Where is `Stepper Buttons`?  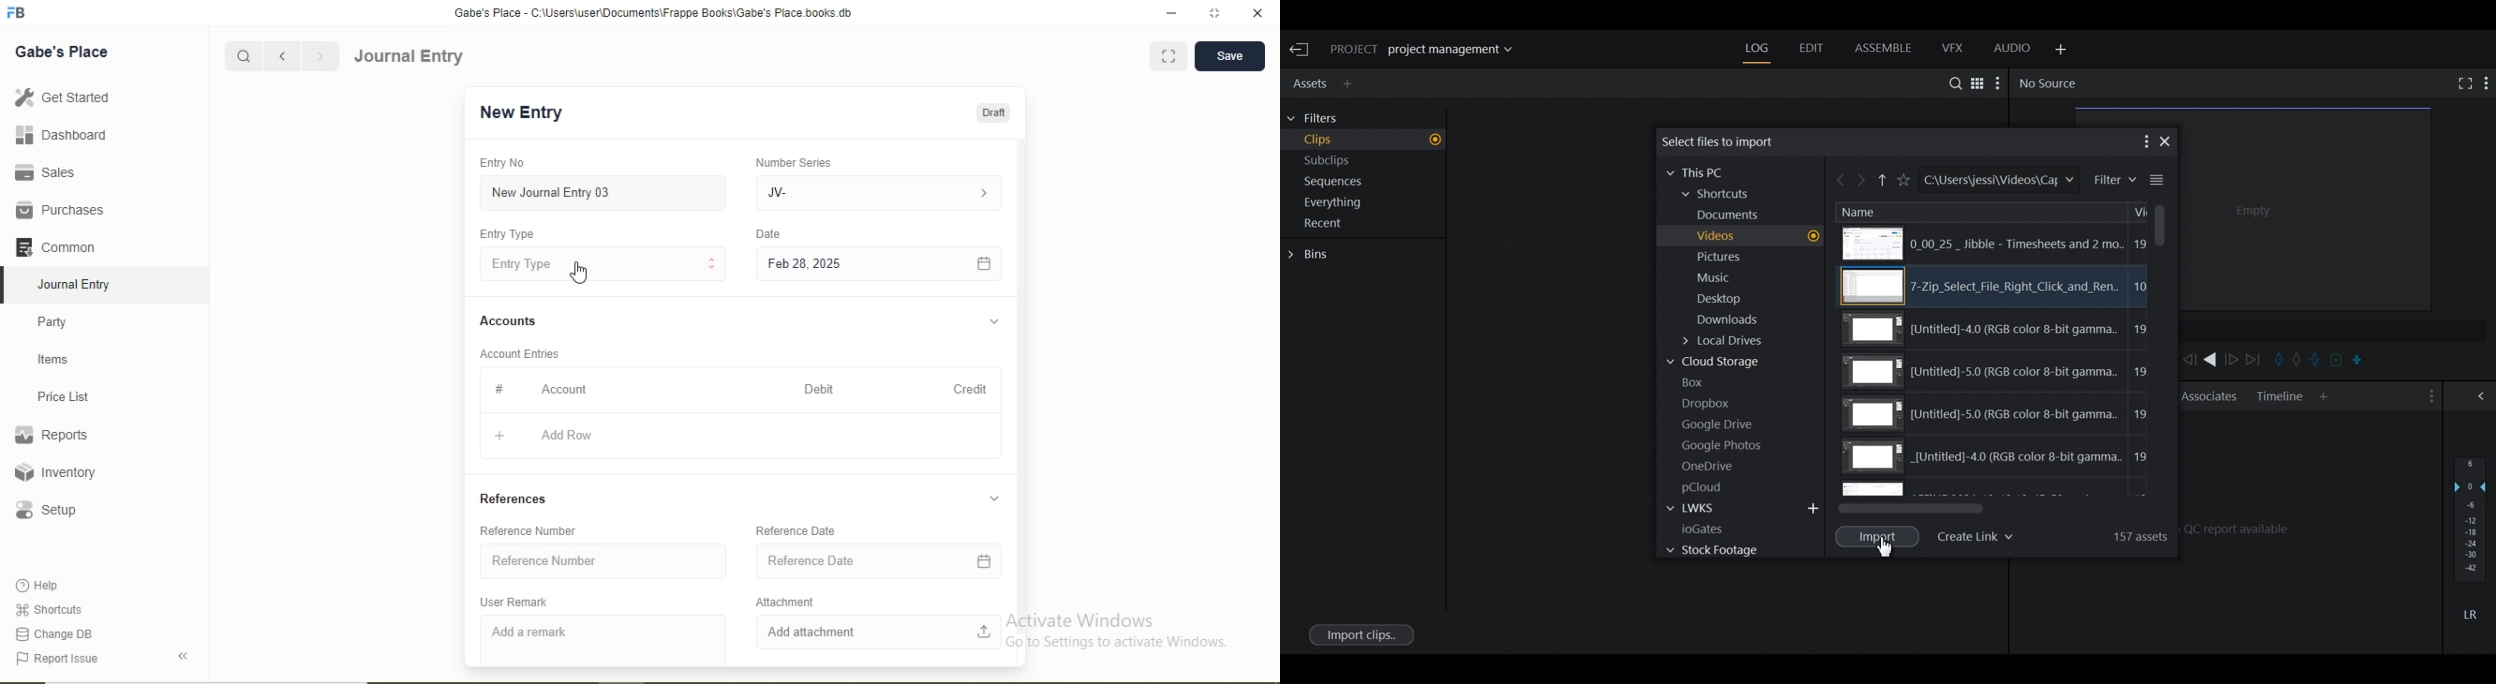
Stepper Buttons is located at coordinates (712, 264).